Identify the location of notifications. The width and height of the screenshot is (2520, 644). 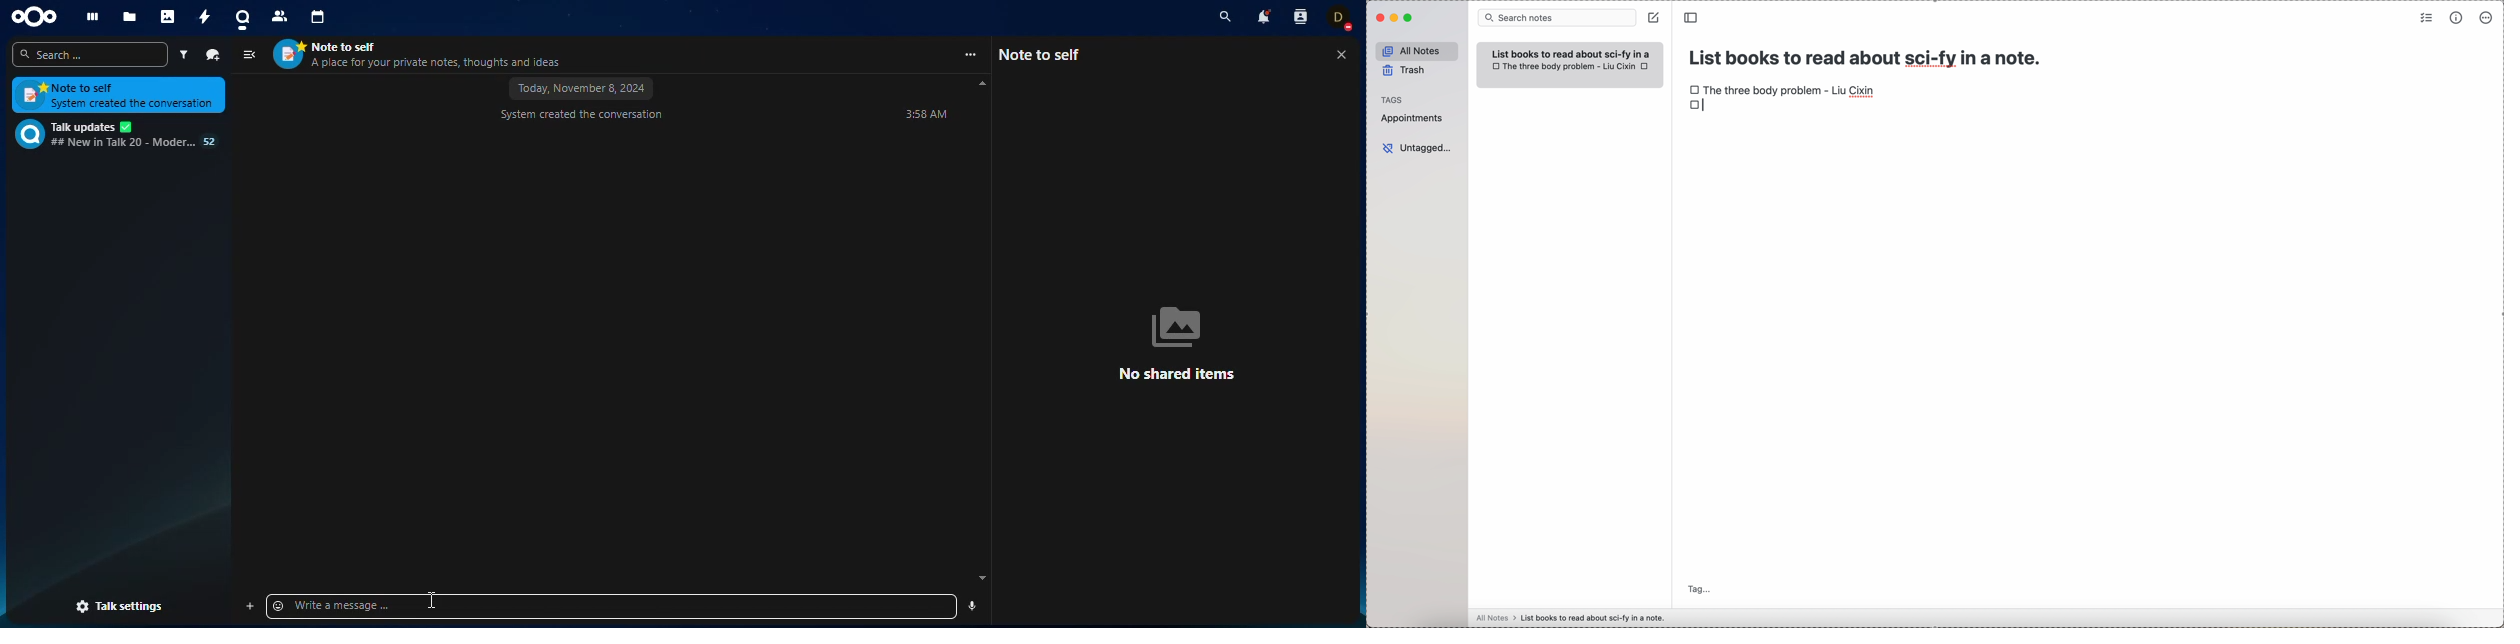
(1261, 19).